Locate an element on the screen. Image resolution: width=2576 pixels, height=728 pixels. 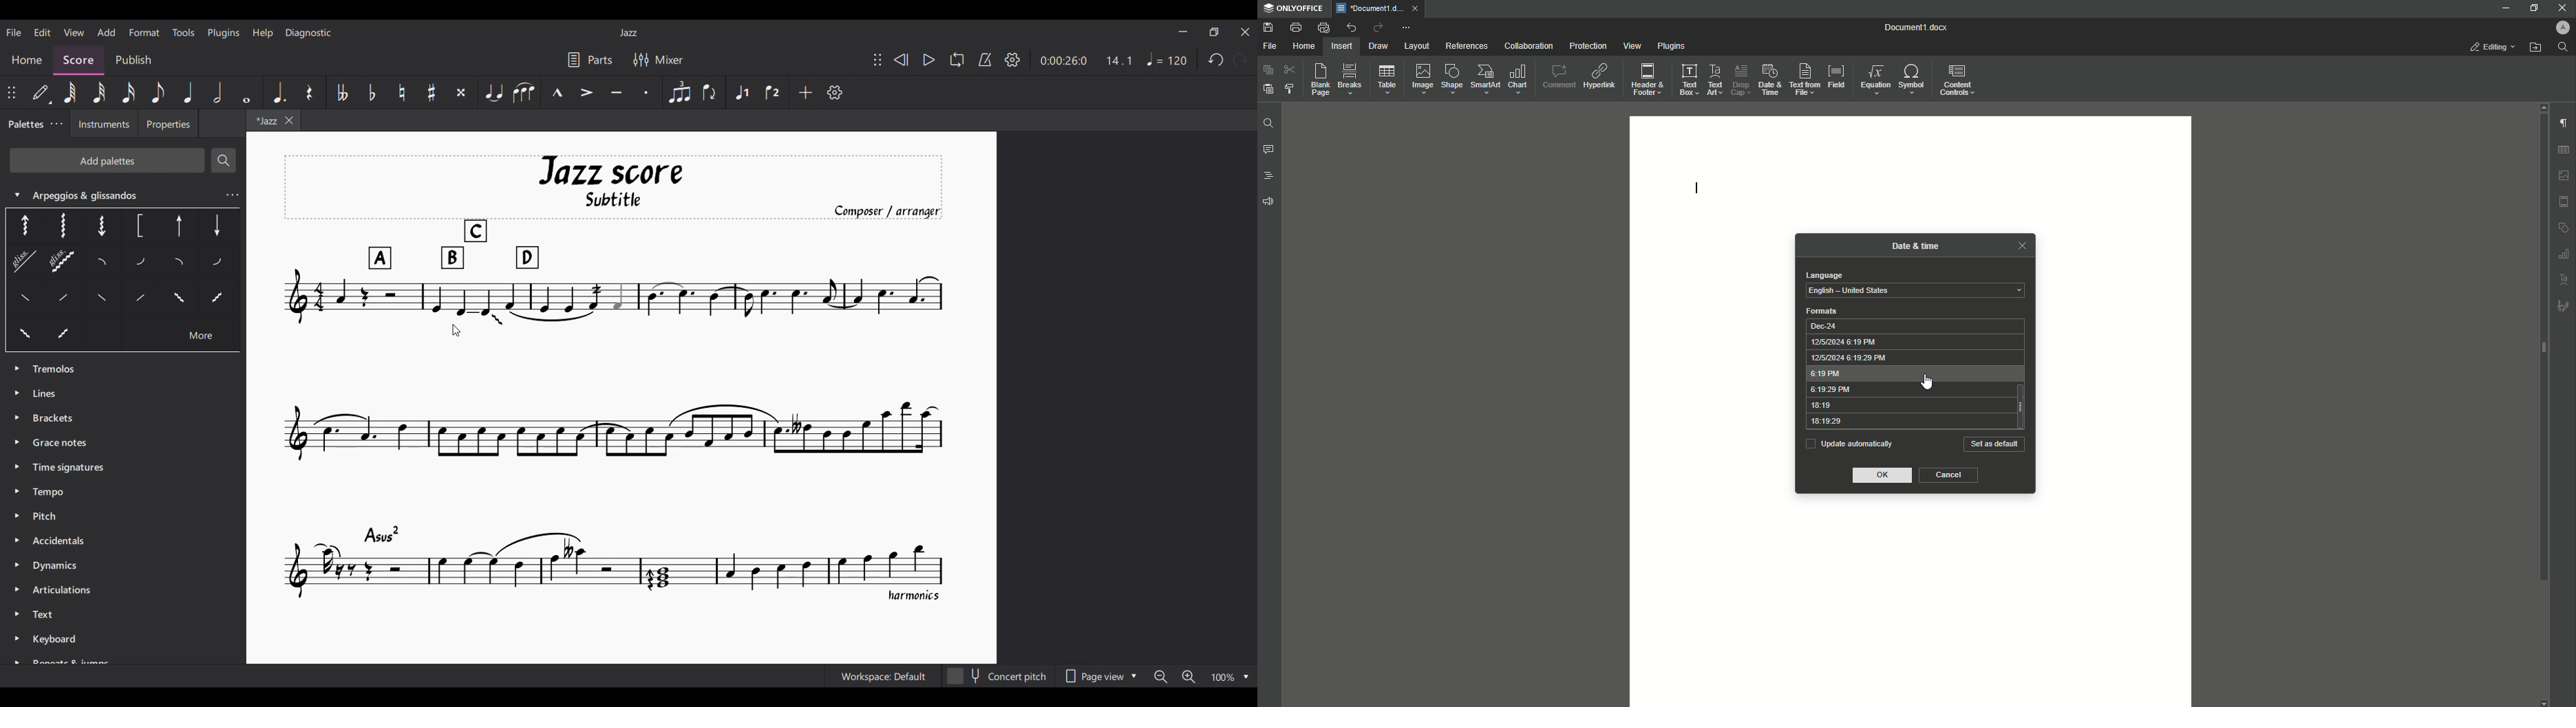
Marcato is located at coordinates (557, 92).